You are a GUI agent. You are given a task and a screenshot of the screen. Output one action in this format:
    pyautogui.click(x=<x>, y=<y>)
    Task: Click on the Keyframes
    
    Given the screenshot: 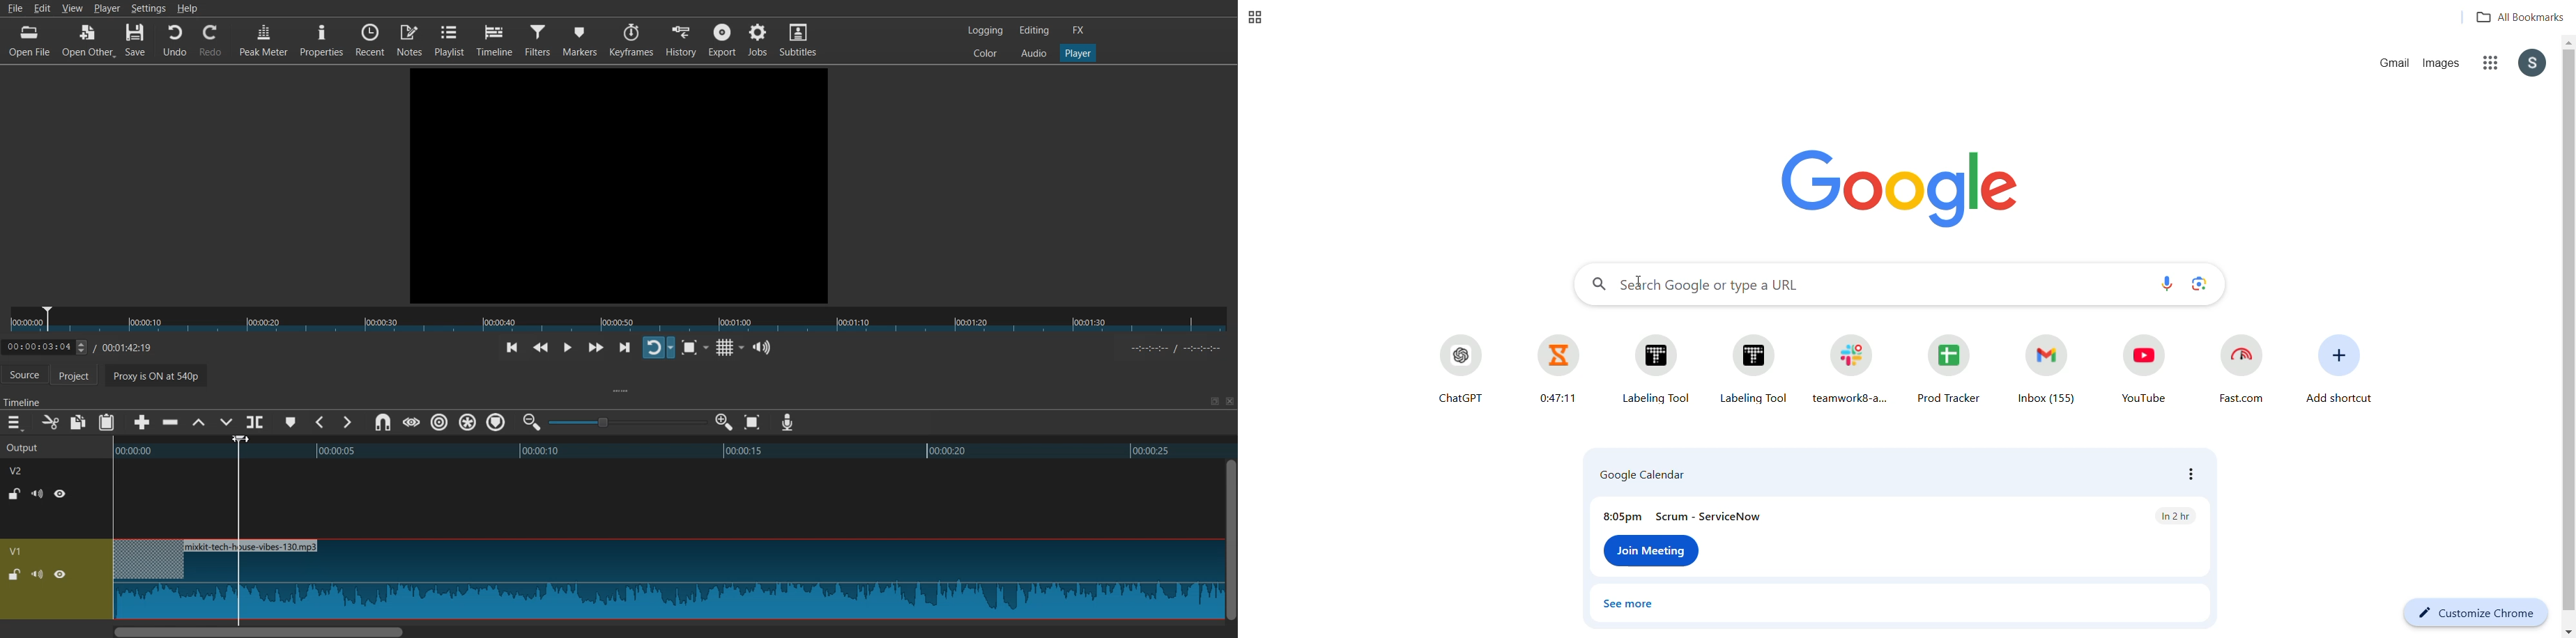 What is the action you would take?
    pyautogui.click(x=632, y=40)
    